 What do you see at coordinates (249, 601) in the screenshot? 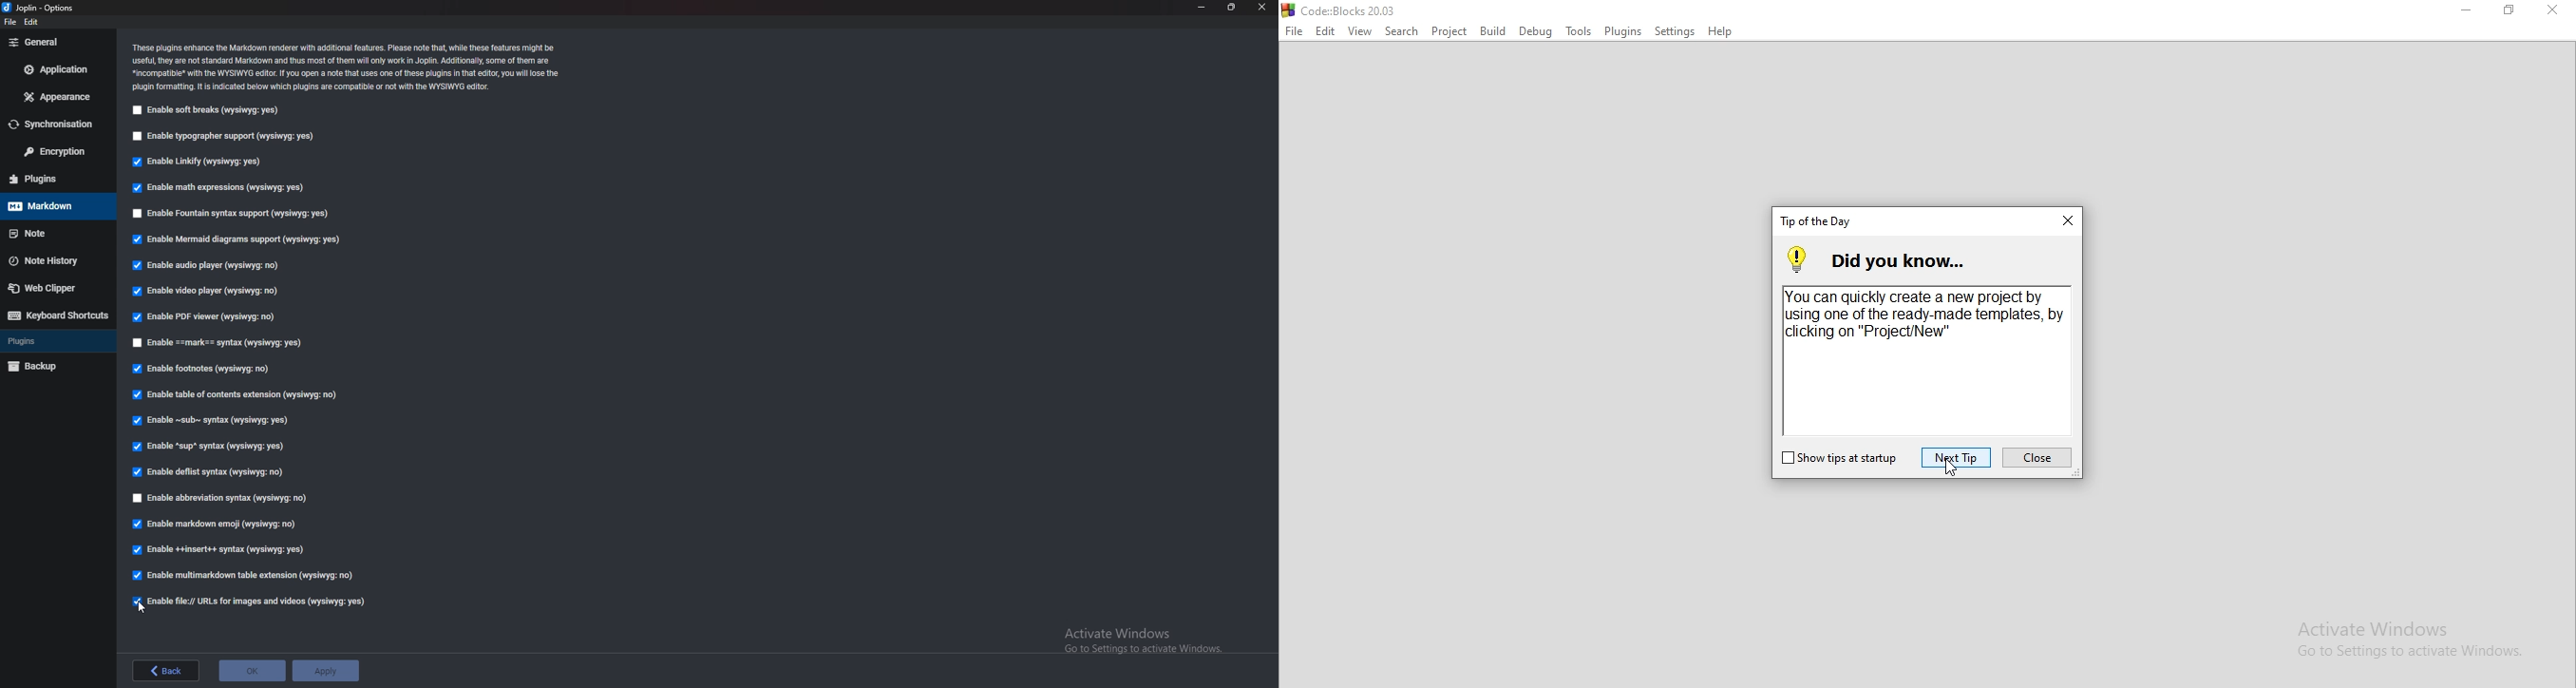
I see `enable file urls for images and videos` at bounding box center [249, 601].